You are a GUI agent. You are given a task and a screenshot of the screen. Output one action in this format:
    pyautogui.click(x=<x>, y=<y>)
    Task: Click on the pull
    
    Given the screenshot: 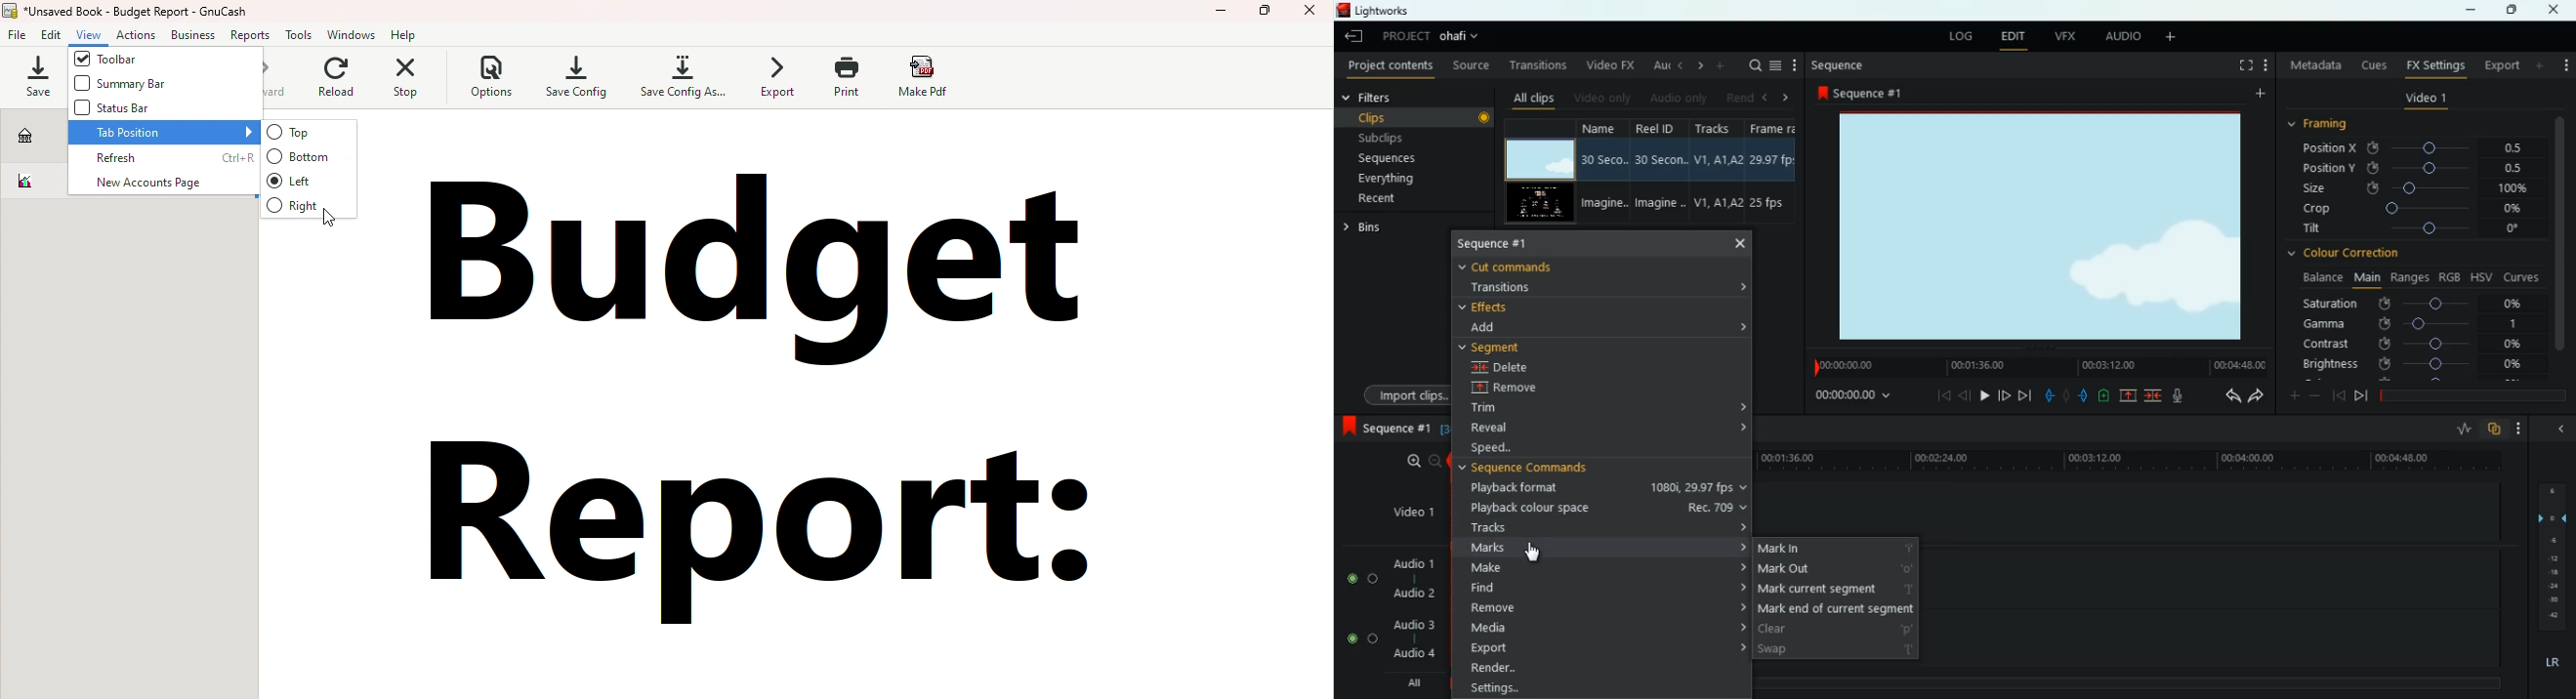 What is the action you would take?
    pyautogui.click(x=2049, y=396)
    